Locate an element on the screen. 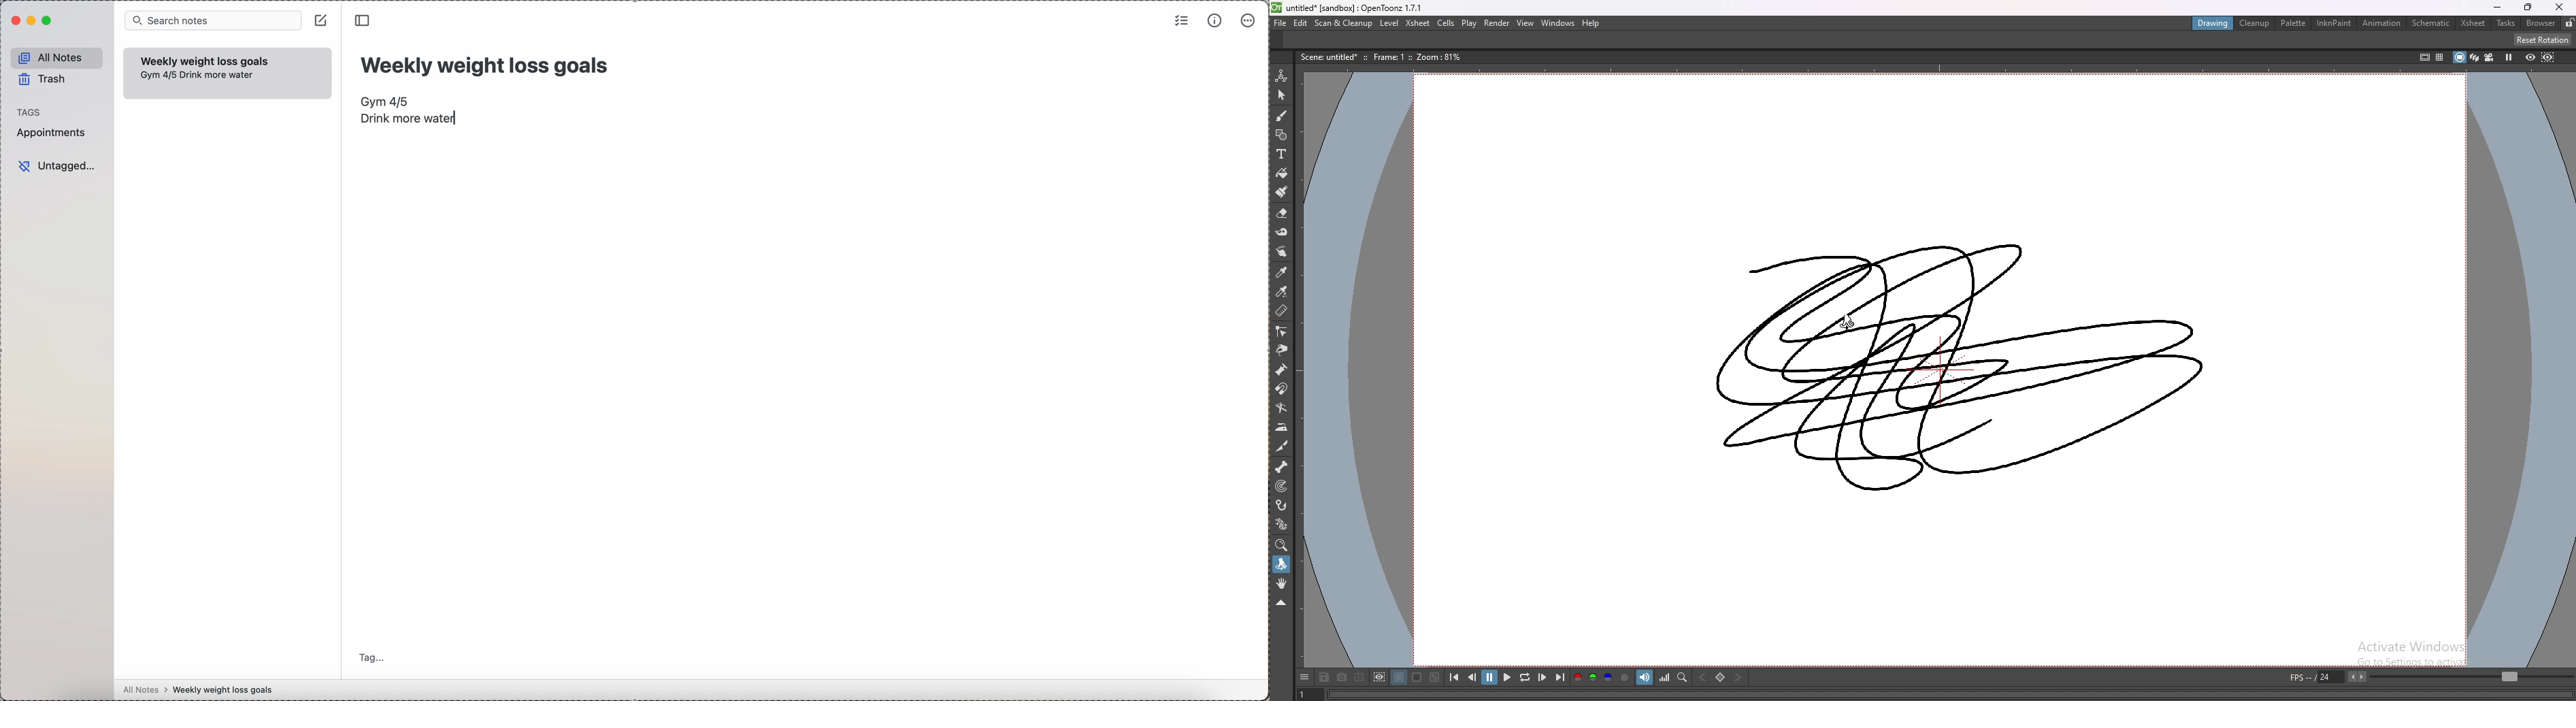 The height and width of the screenshot is (728, 2576). Gym 4/5 is located at coordinates (386, 101).